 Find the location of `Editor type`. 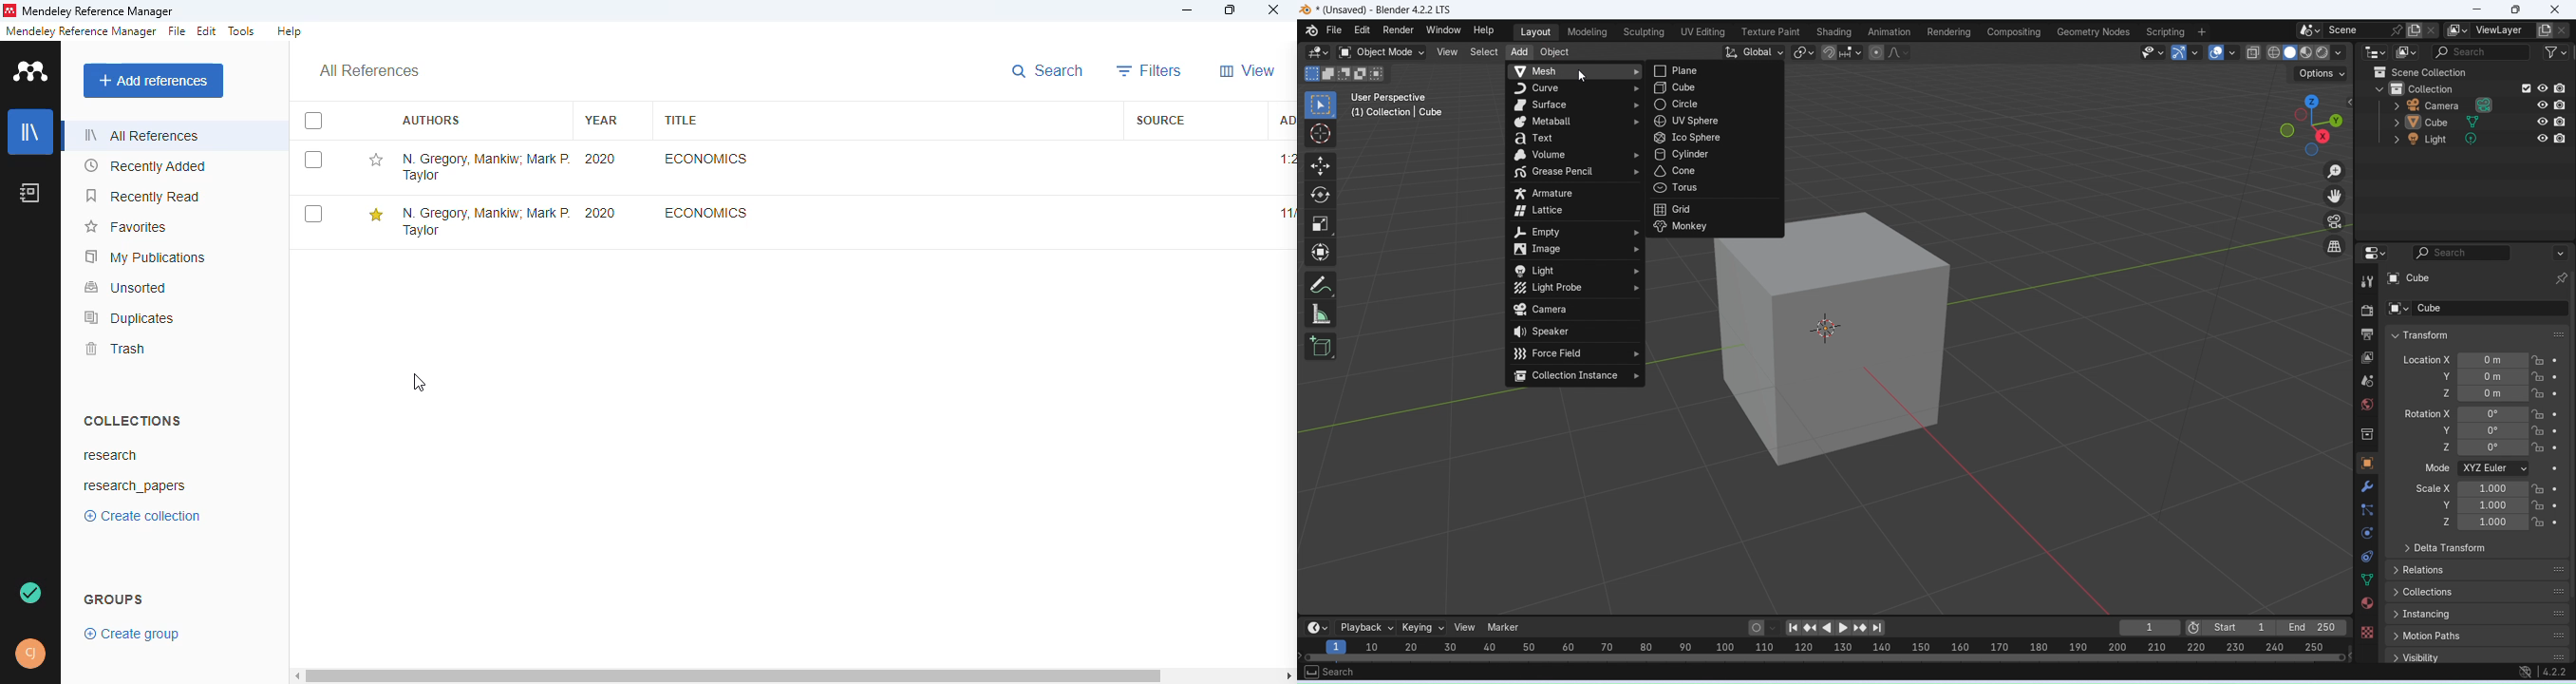

Editor type is located at coordinates (1315, 627).